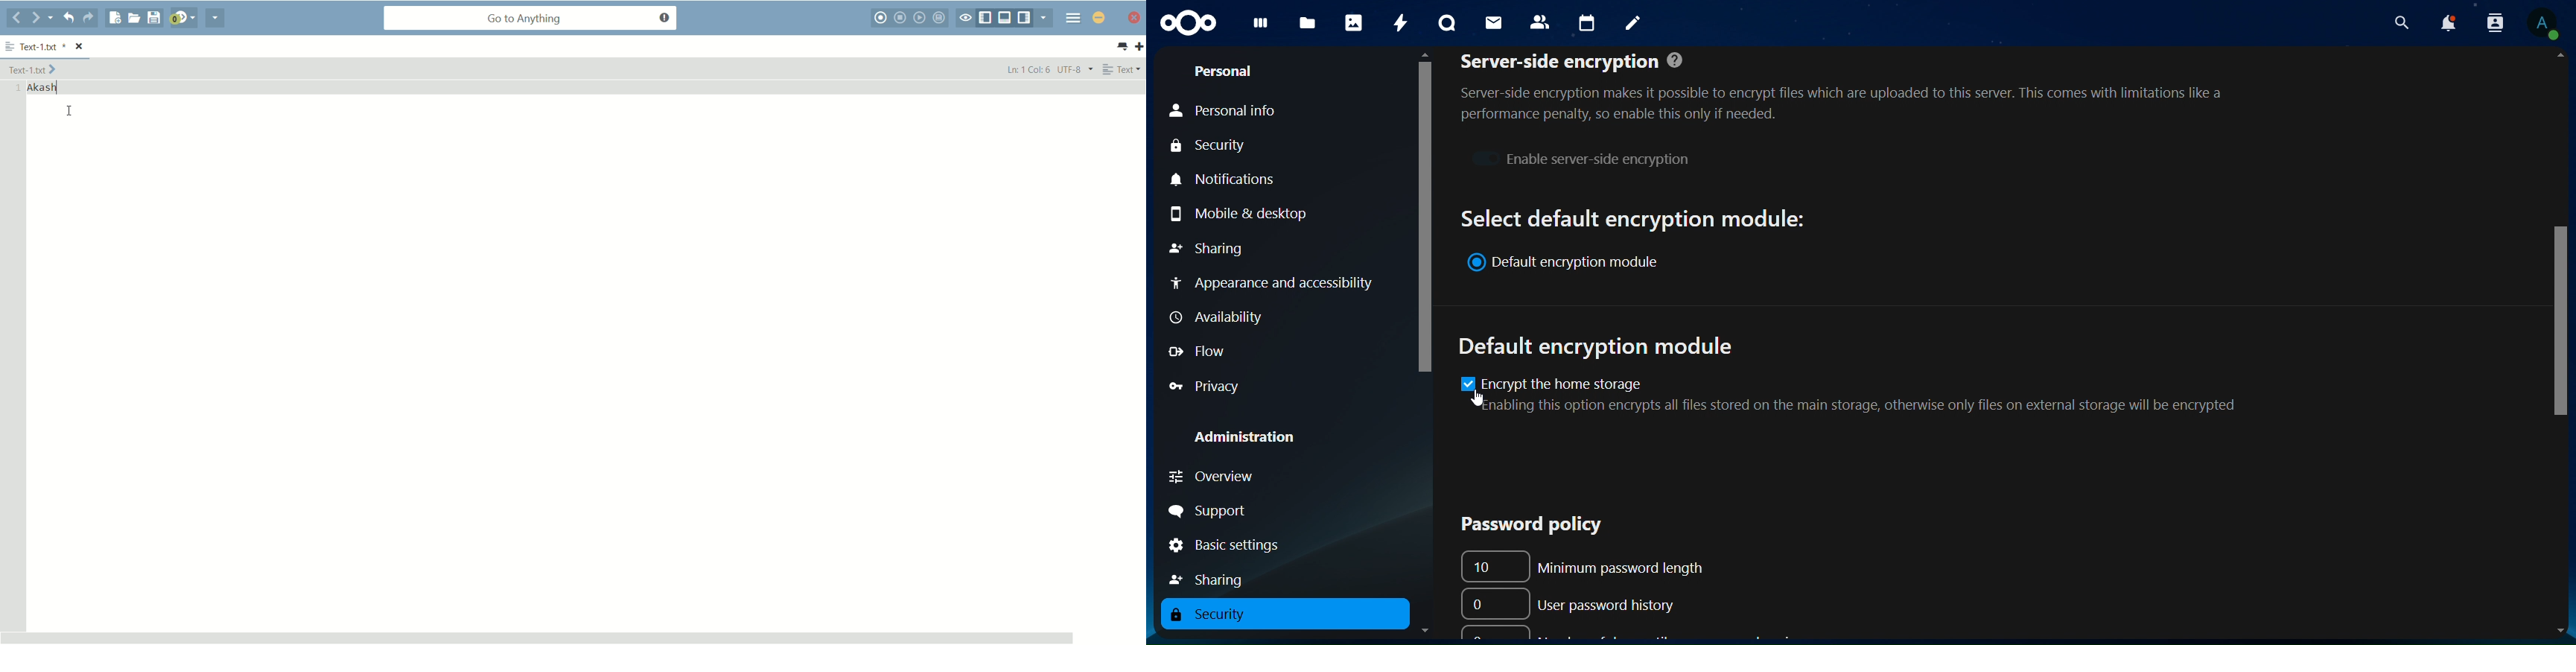  I want to click on default encrypton module, so click(1572, 264).